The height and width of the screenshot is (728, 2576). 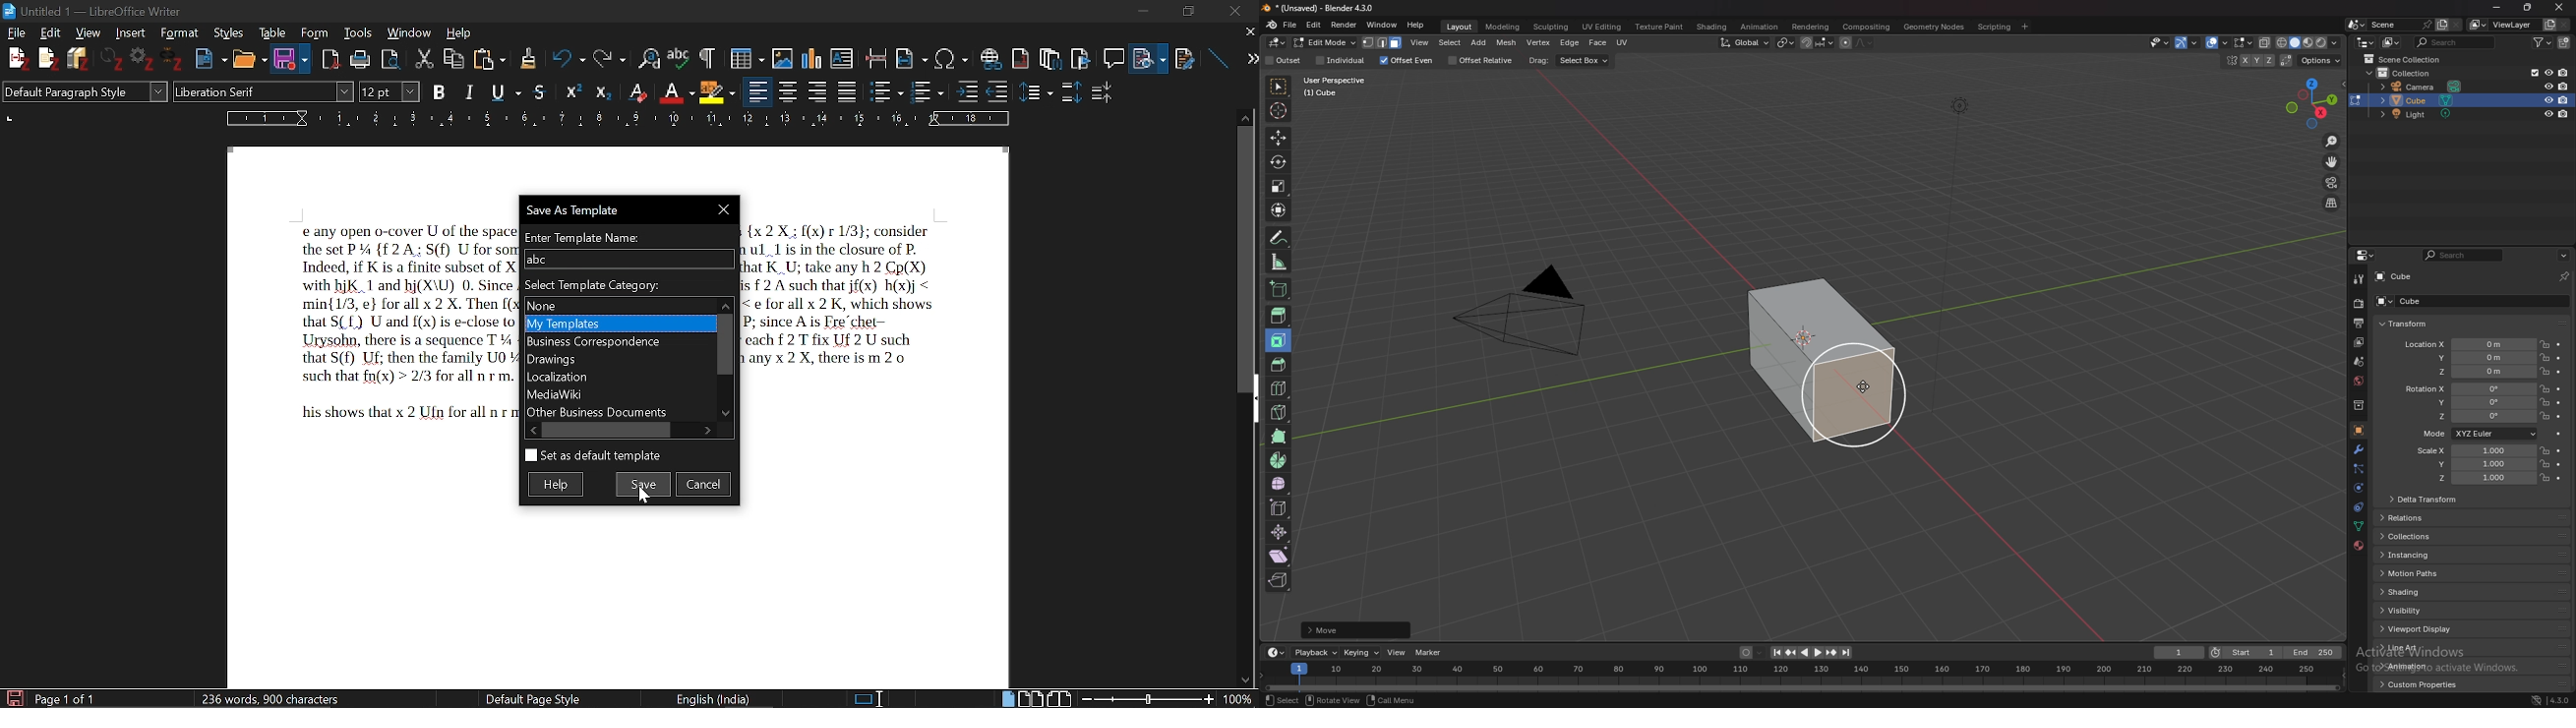 I want to click on offset relative, so click(x=1483, y=60).